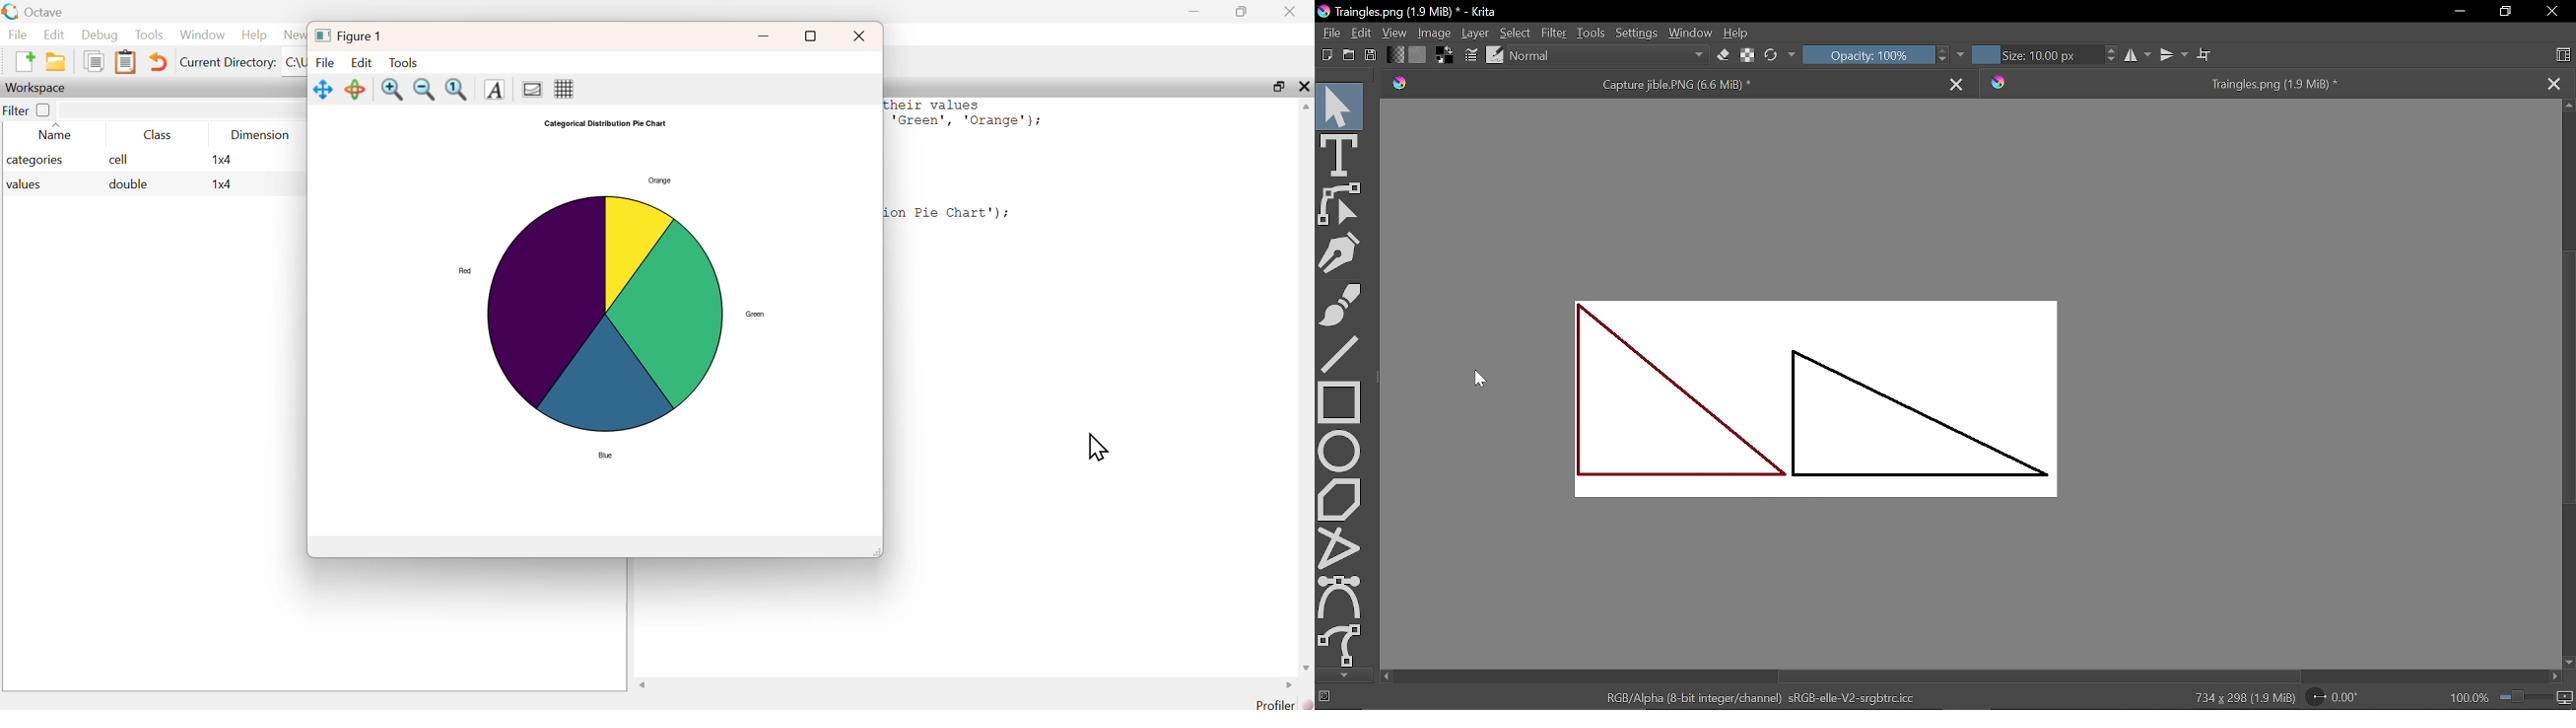  I want to click on Edit Brush settings, so click(1469, 54).